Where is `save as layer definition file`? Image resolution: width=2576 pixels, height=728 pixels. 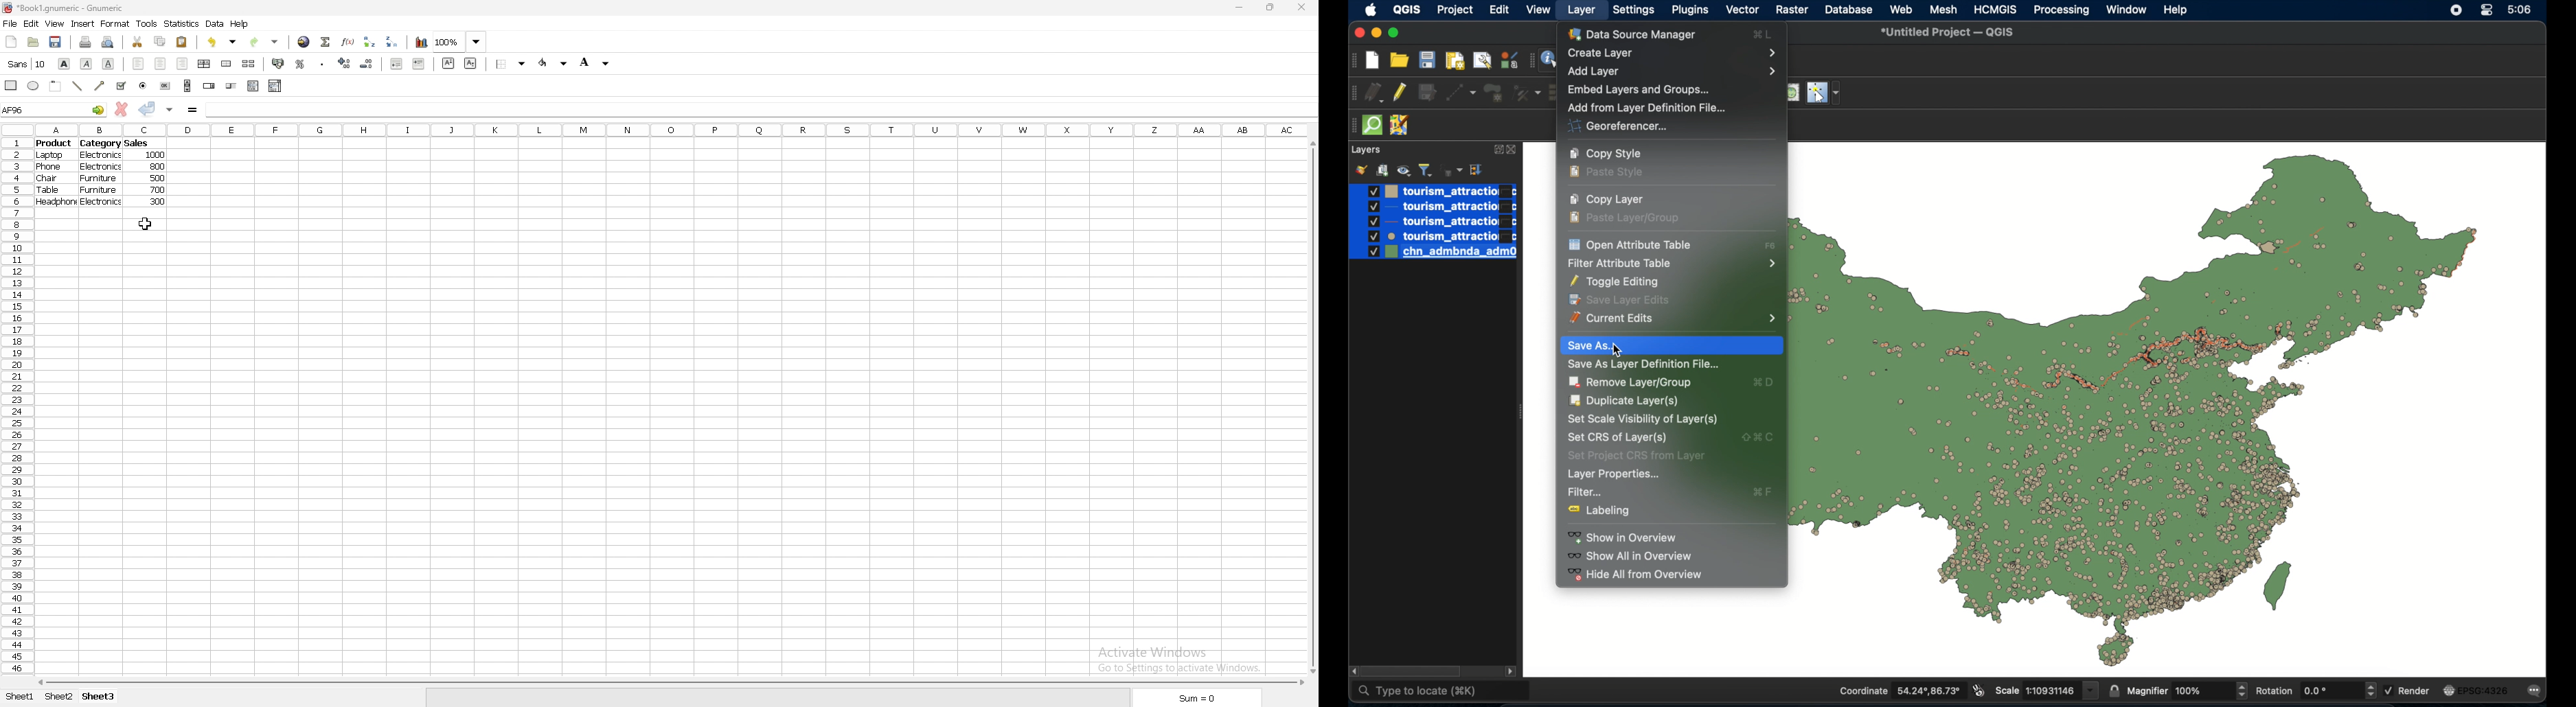 save as layer definition file is located at coordinates (1641, 365).